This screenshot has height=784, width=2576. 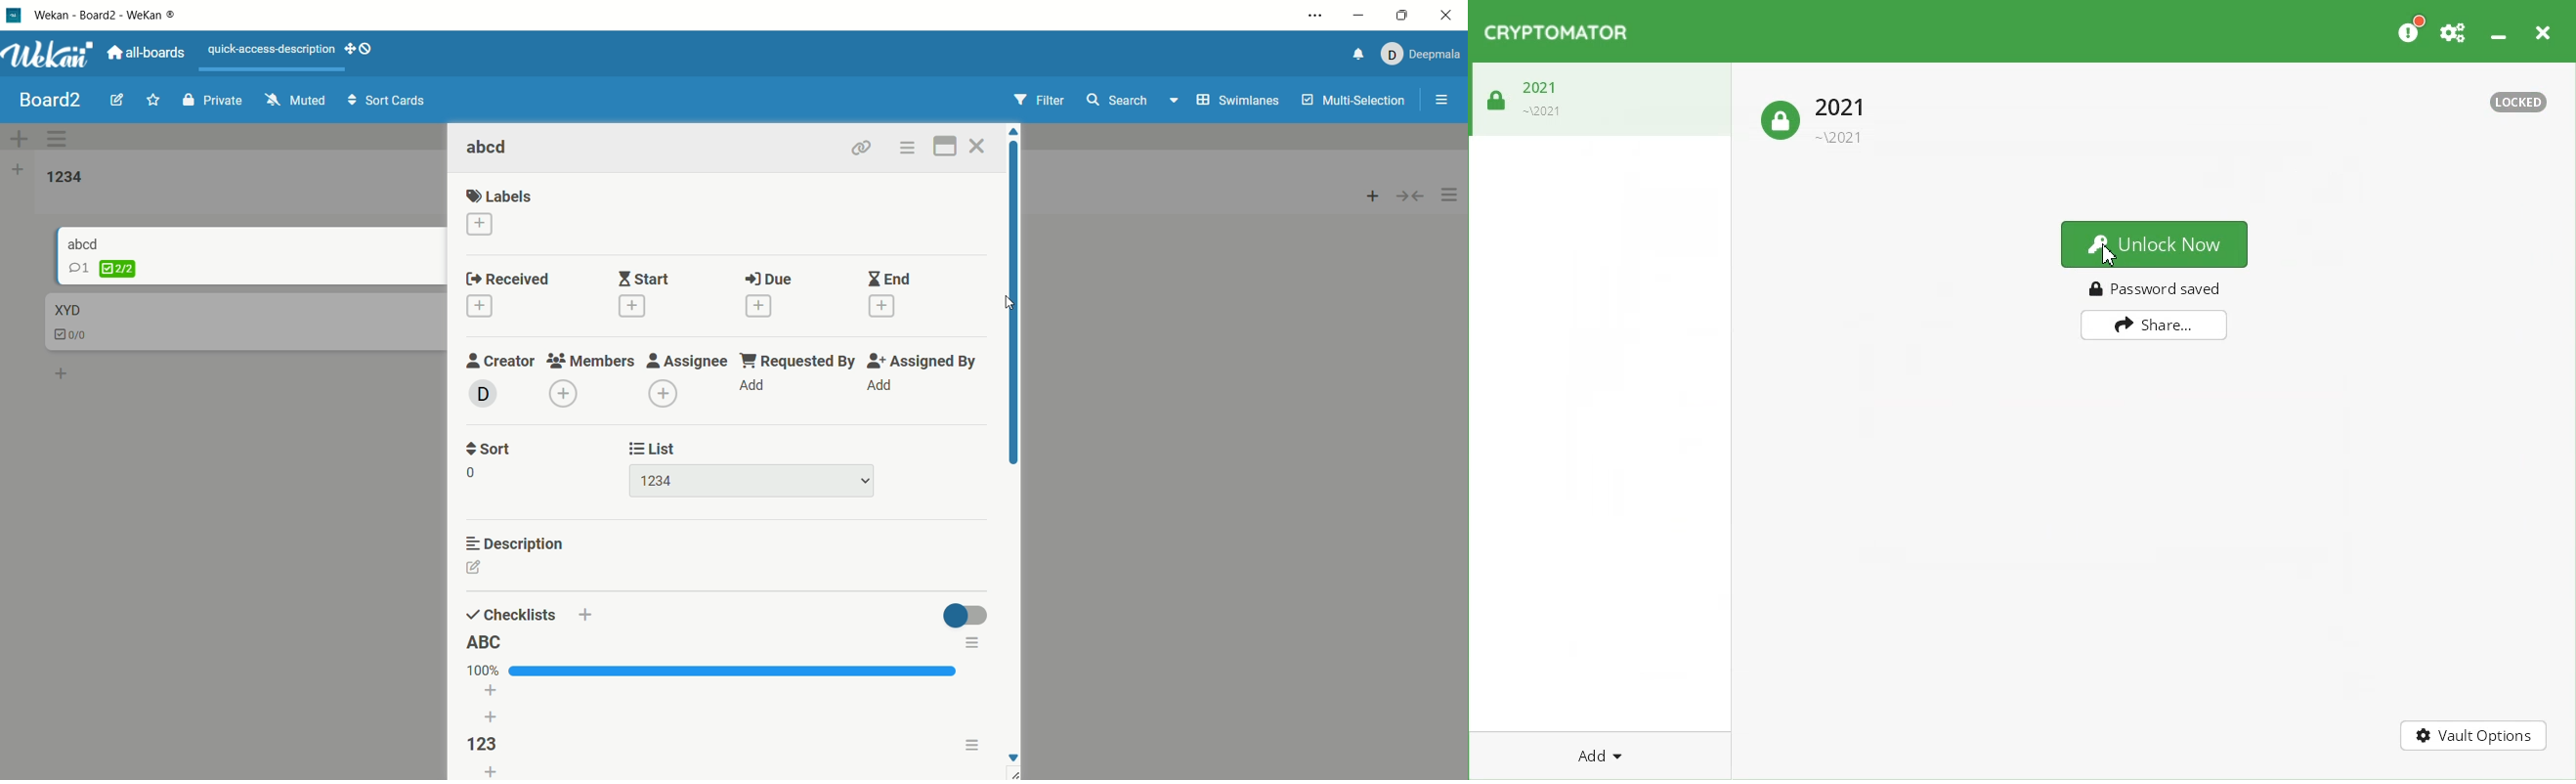 I want to click on start, so click(x=645, y=278).